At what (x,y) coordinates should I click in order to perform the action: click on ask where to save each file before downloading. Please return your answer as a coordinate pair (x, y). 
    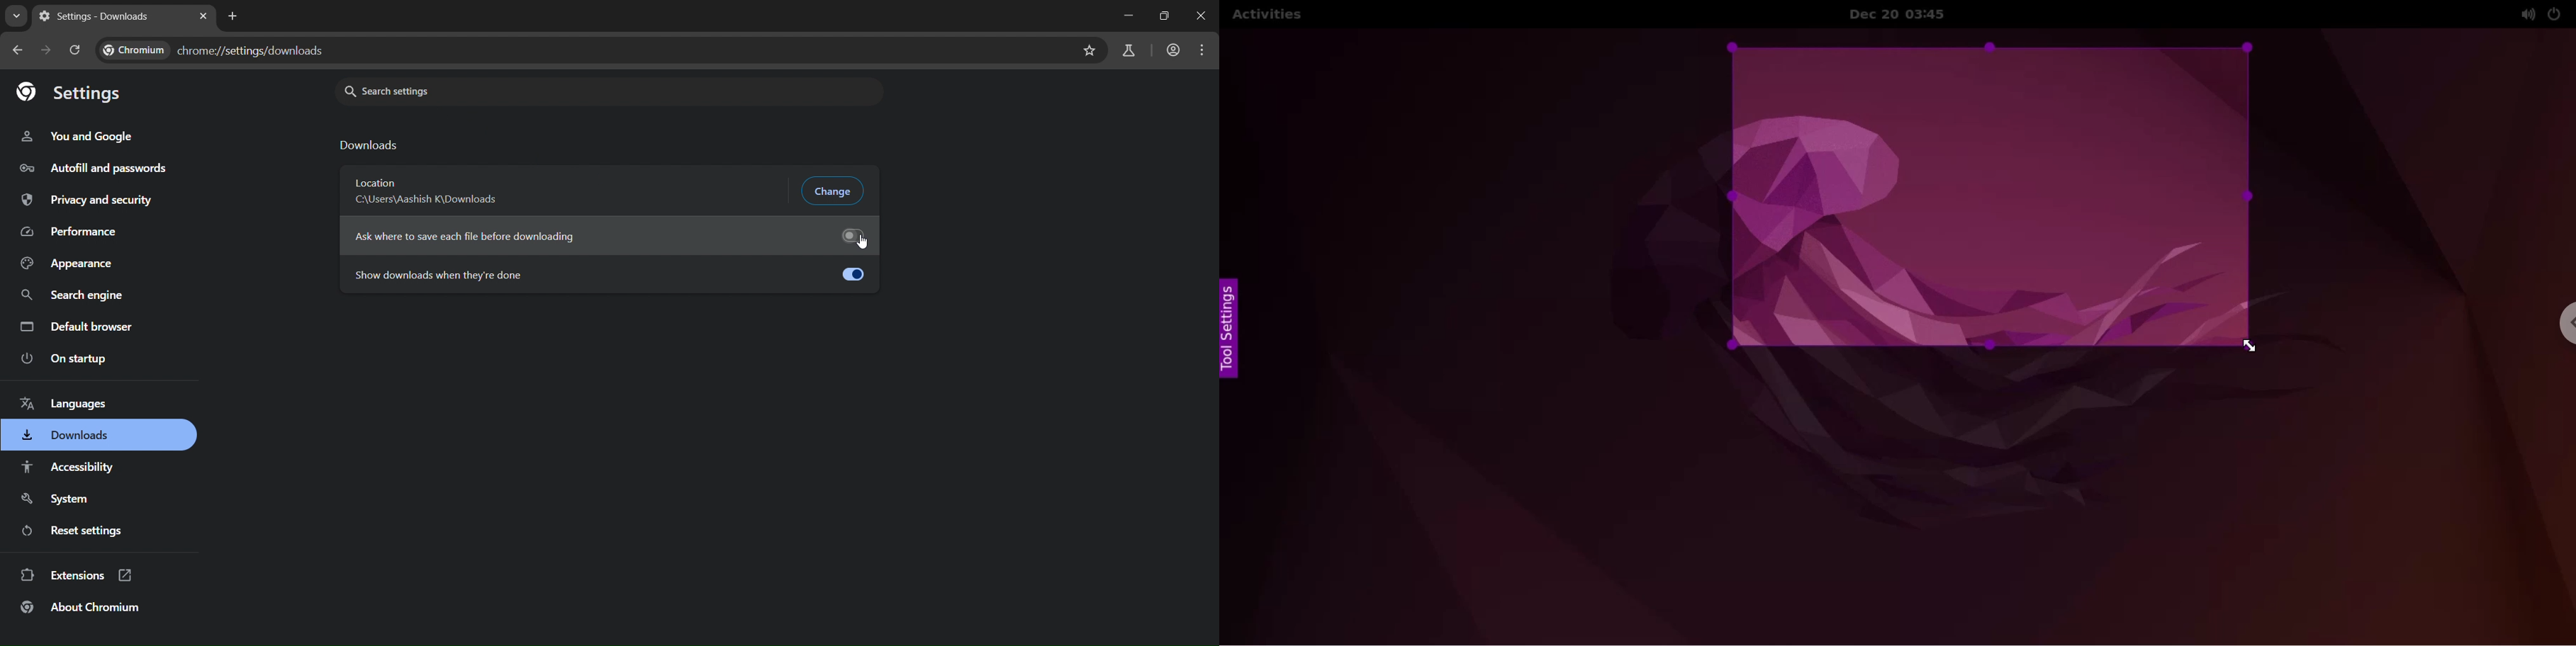
    Looking at the image, I should click on (609, 232).